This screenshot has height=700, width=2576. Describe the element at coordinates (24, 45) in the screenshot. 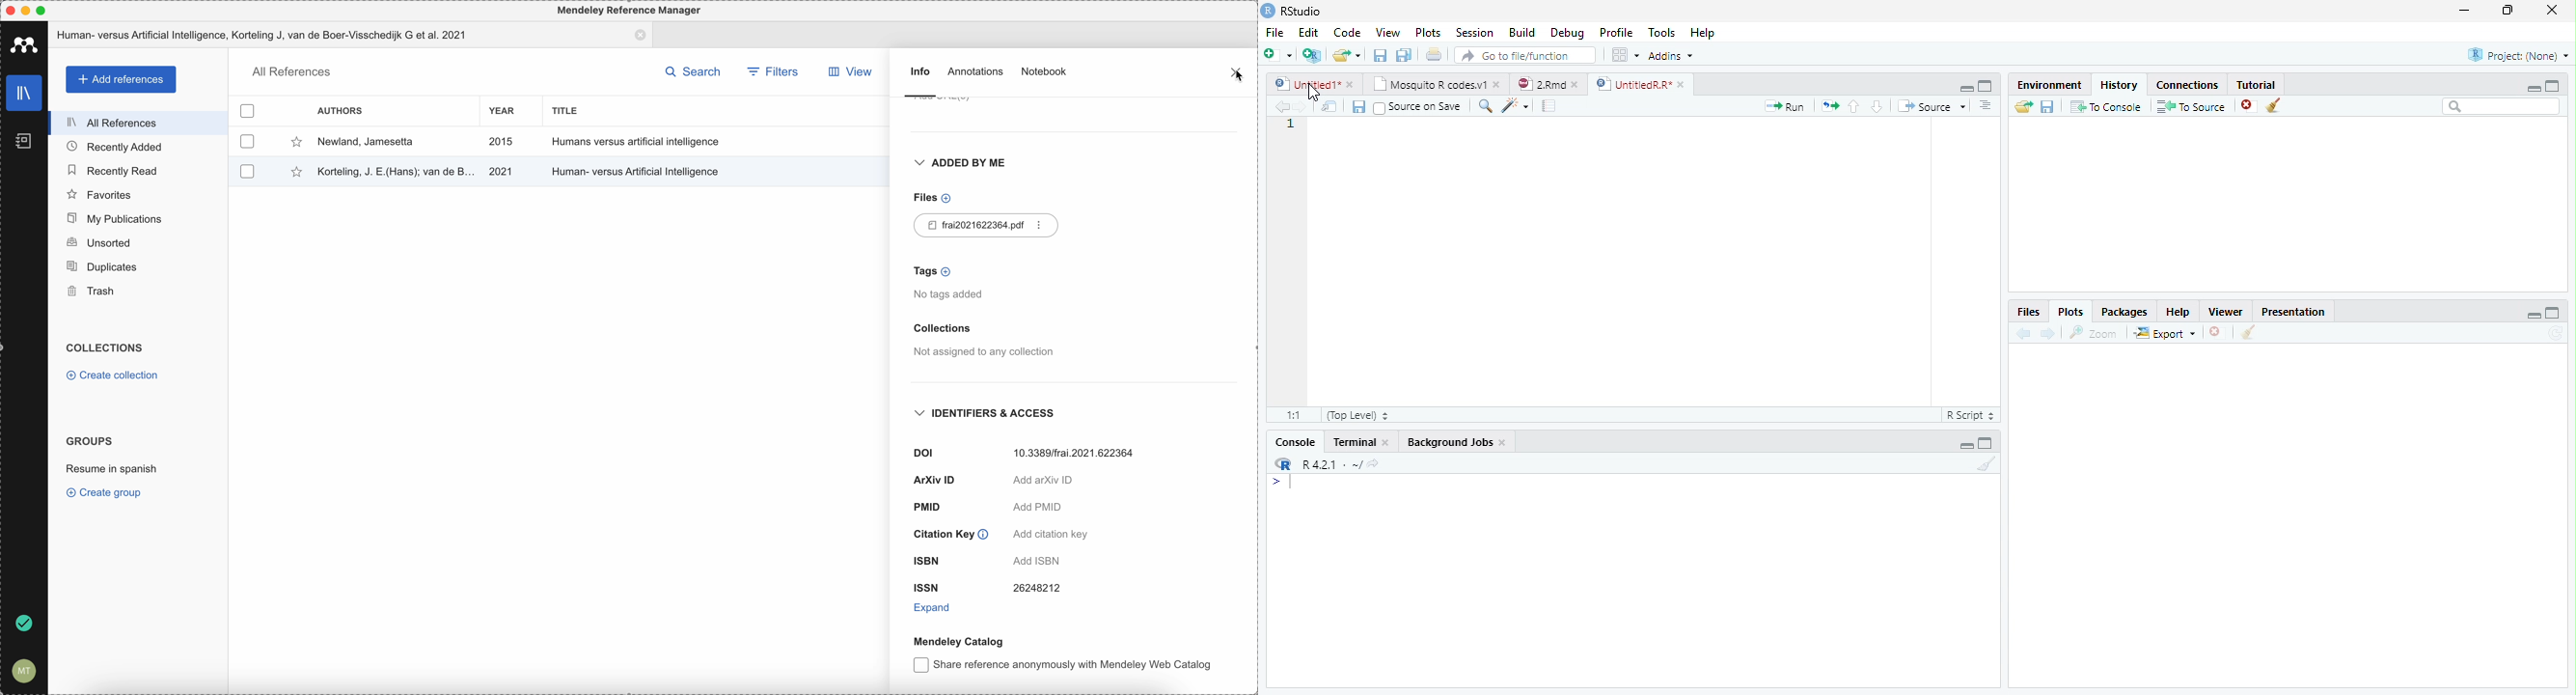

I see `Mendeley icon` at that location.